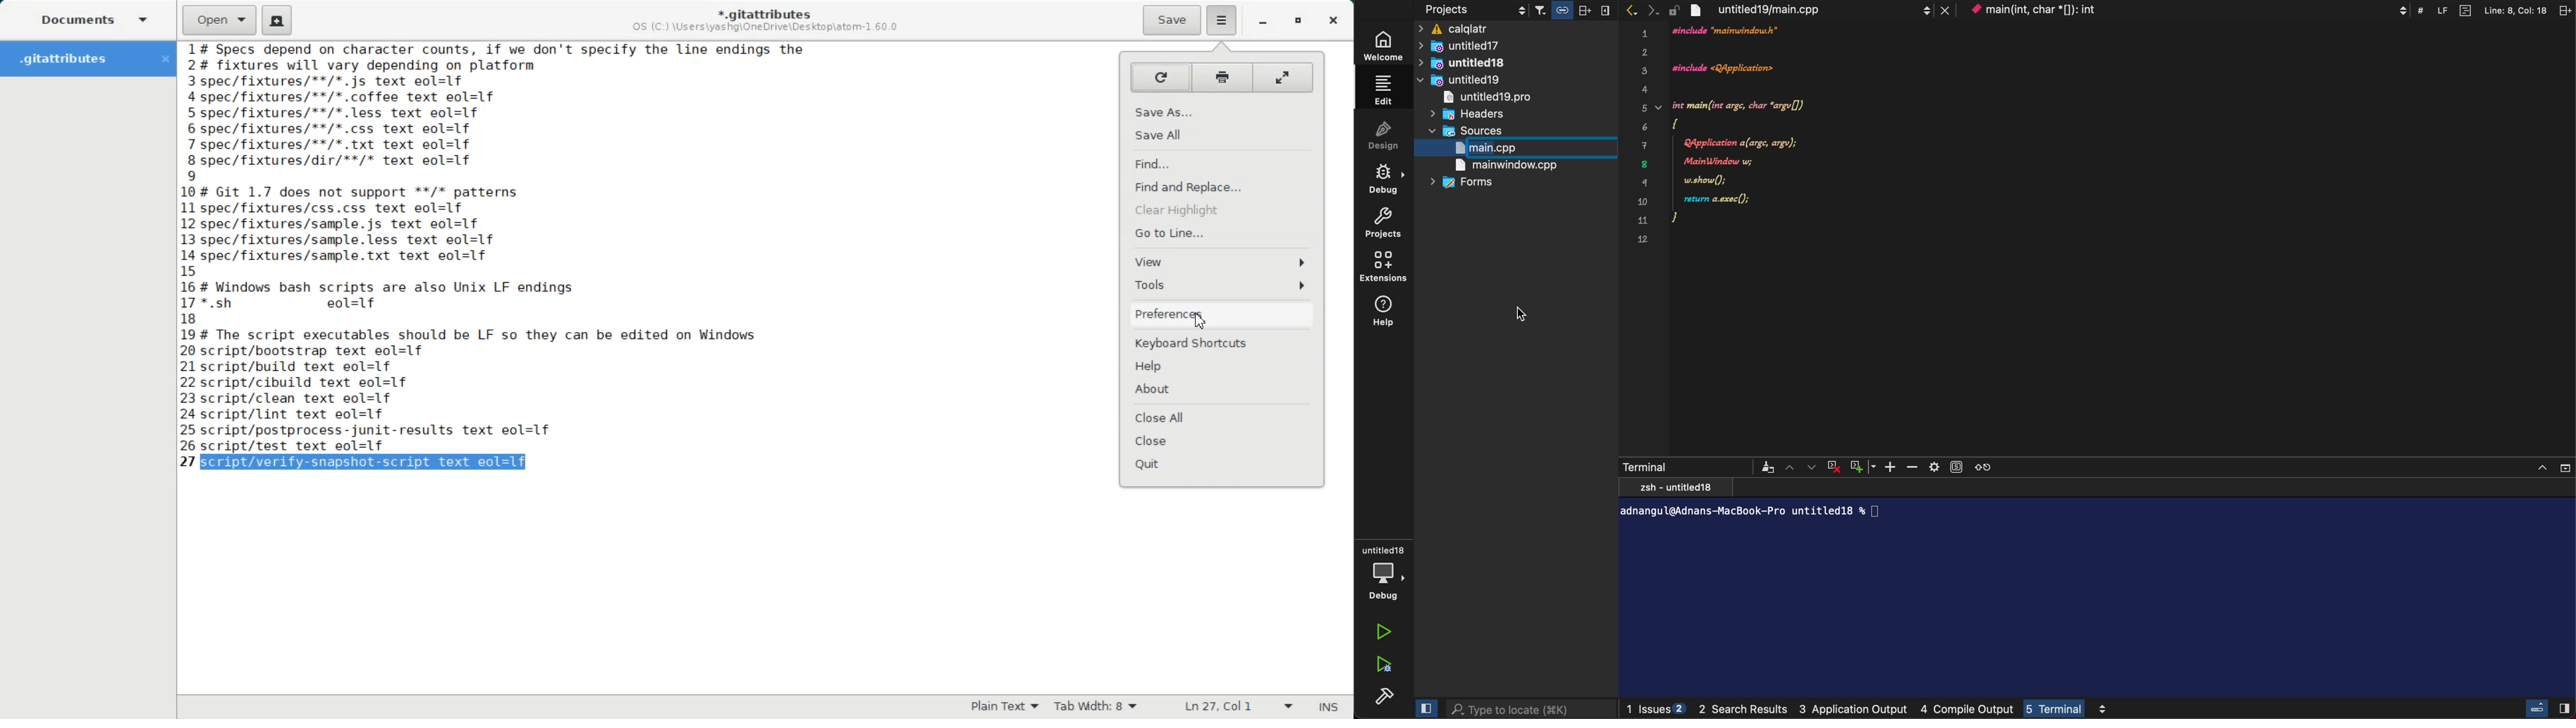  Describe the element at coordinates (1385, 90) in the screenshot. I see `ediT` at that location.